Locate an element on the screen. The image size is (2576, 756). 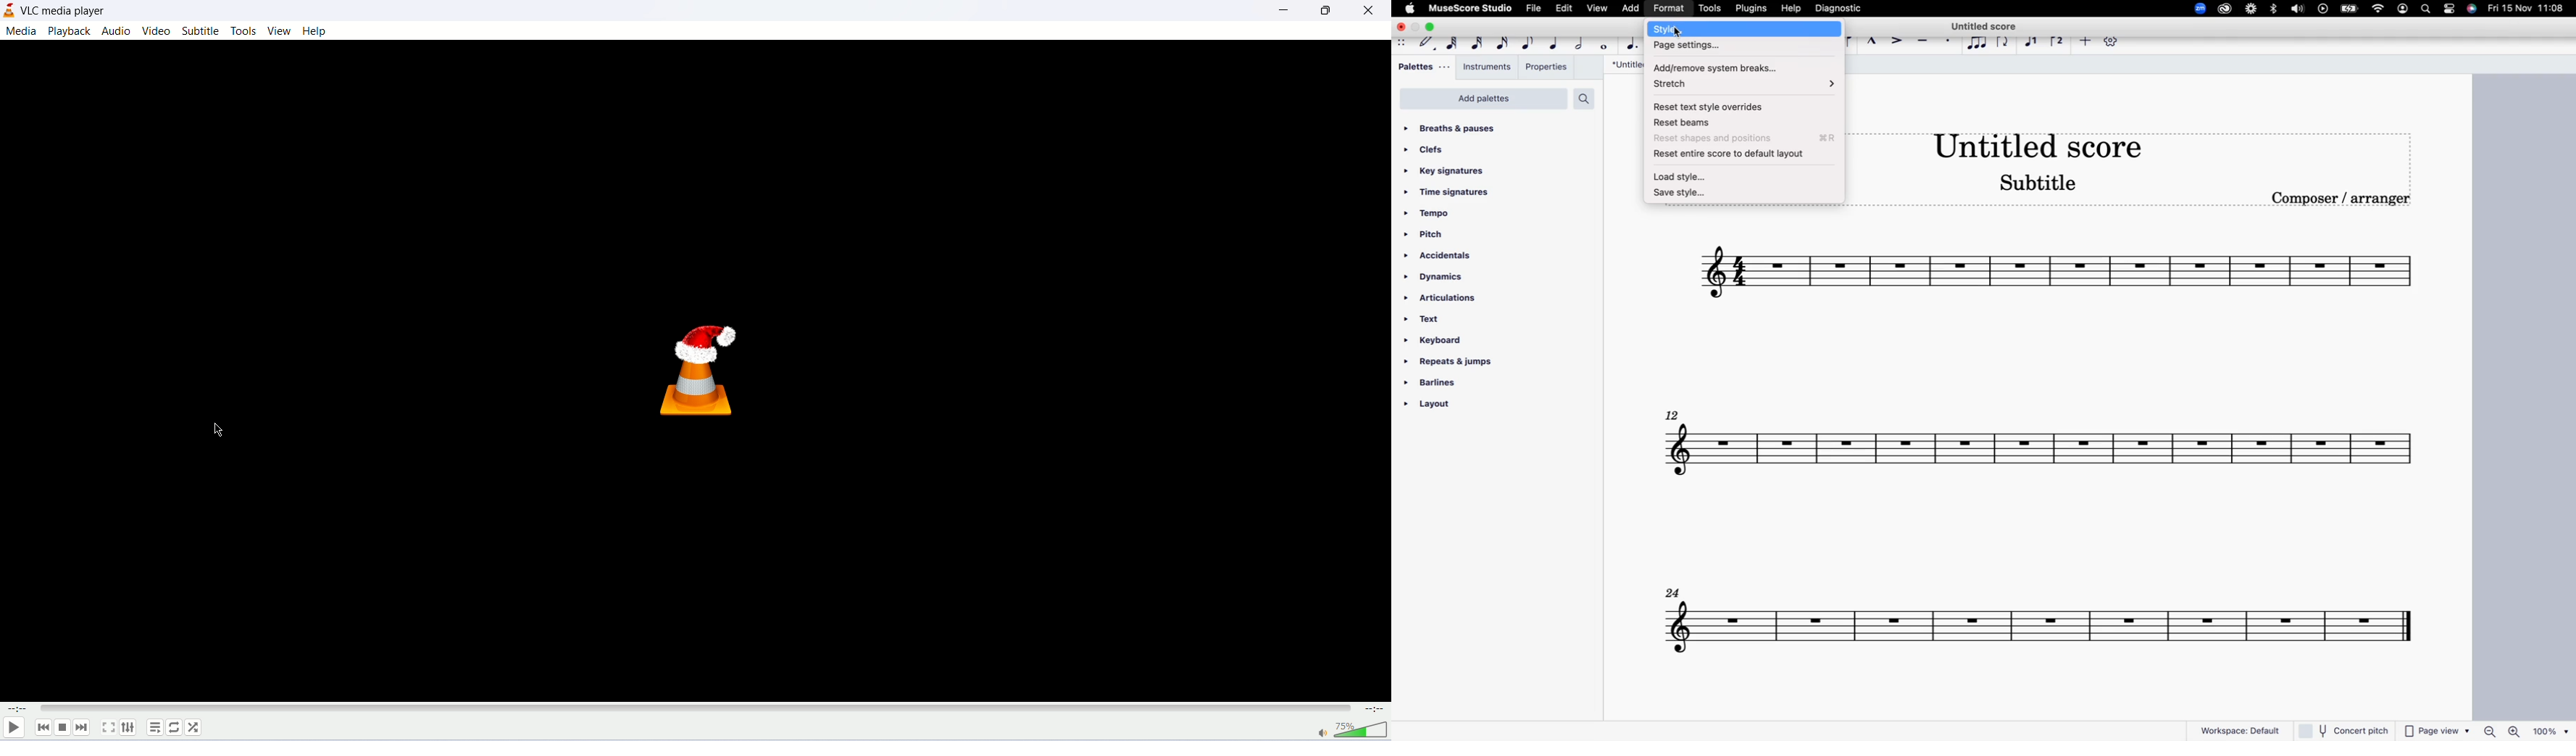
maximize is located at coordinates (1327, 11).